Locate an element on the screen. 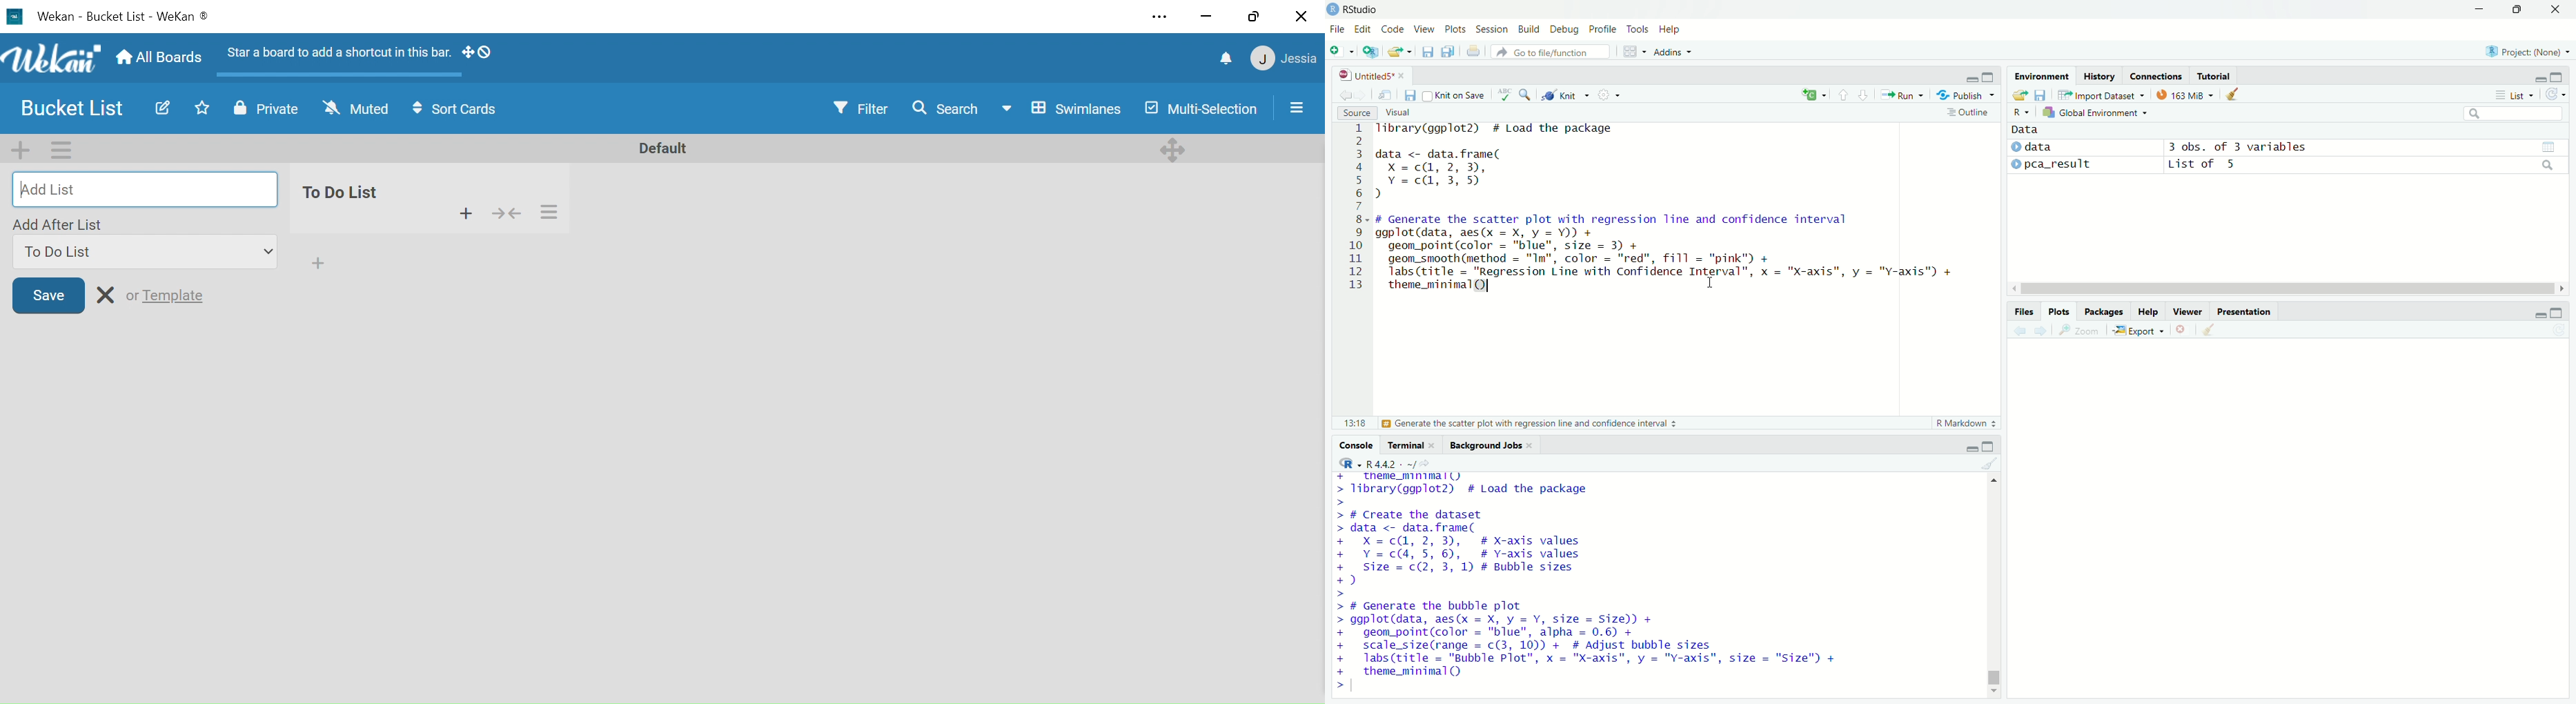 Image resolution: width=2576 pixels, height=728 pixels. R4.4.2. ~ is located at coordinates (1389, 463).